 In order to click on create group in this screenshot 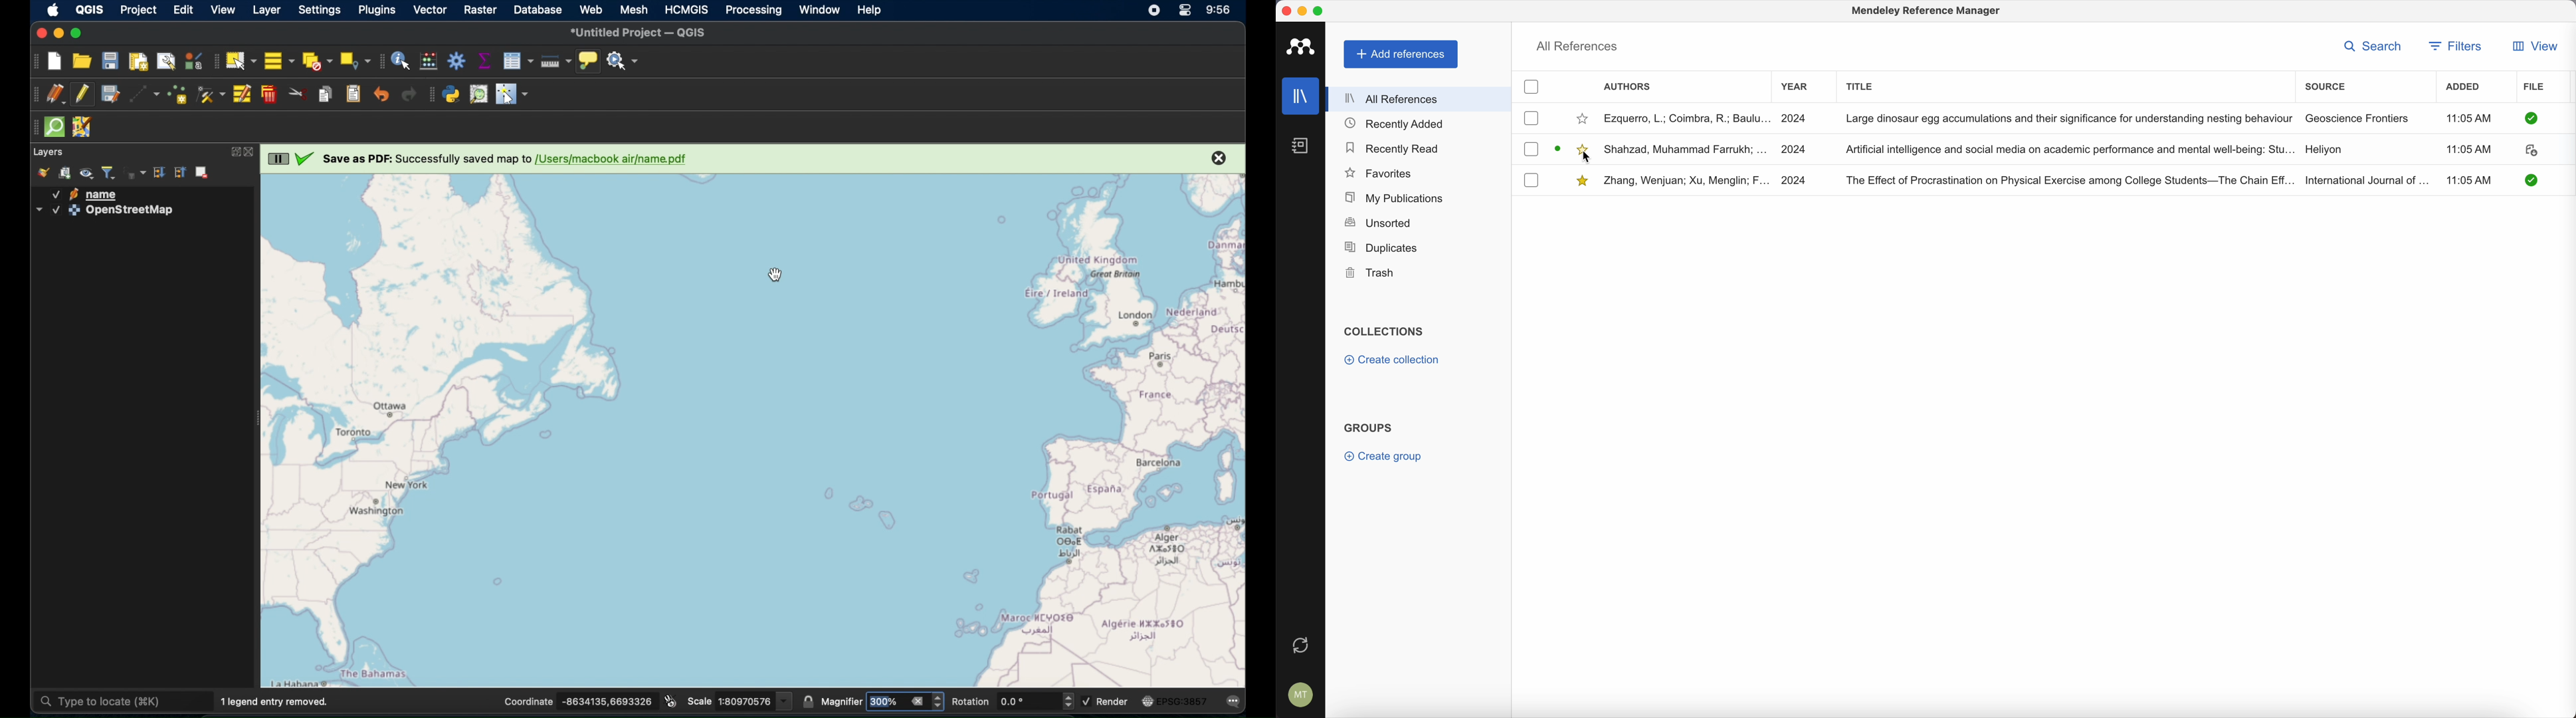, I will do `click(1386, 457)`.